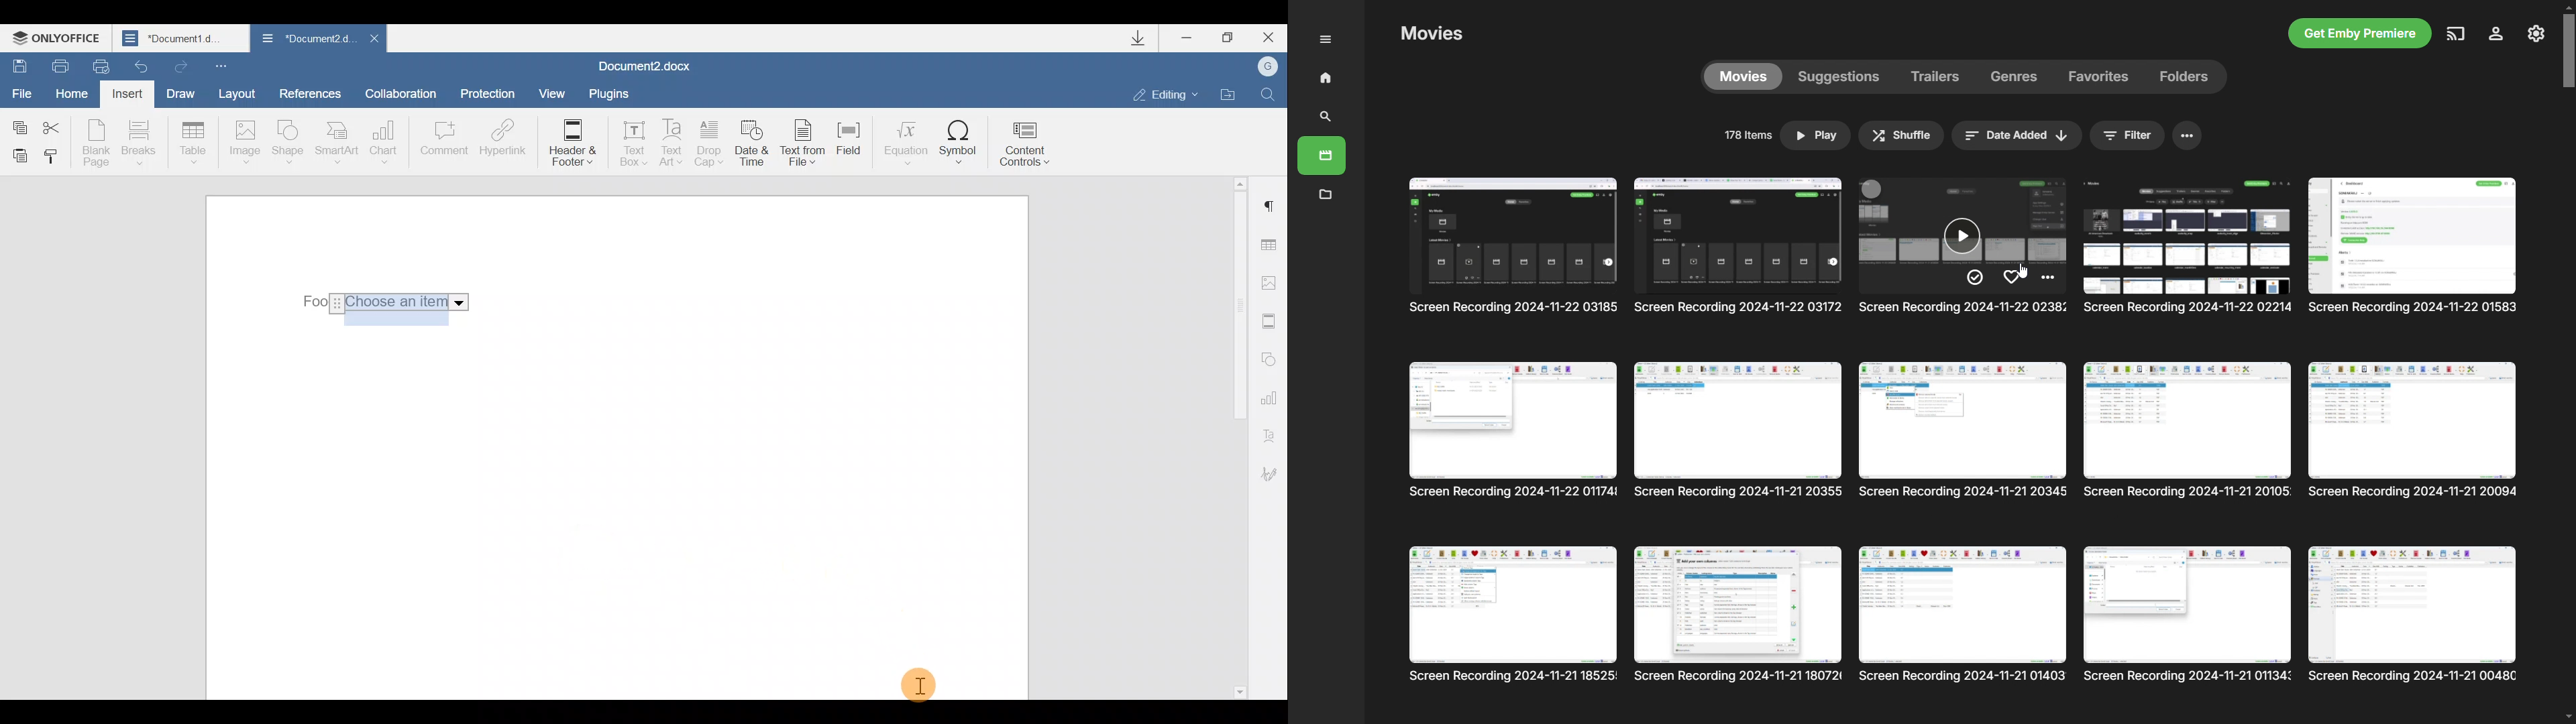 The height and width of the screenshot is (728, 2576). I want to click on Save, so click(15, 64).